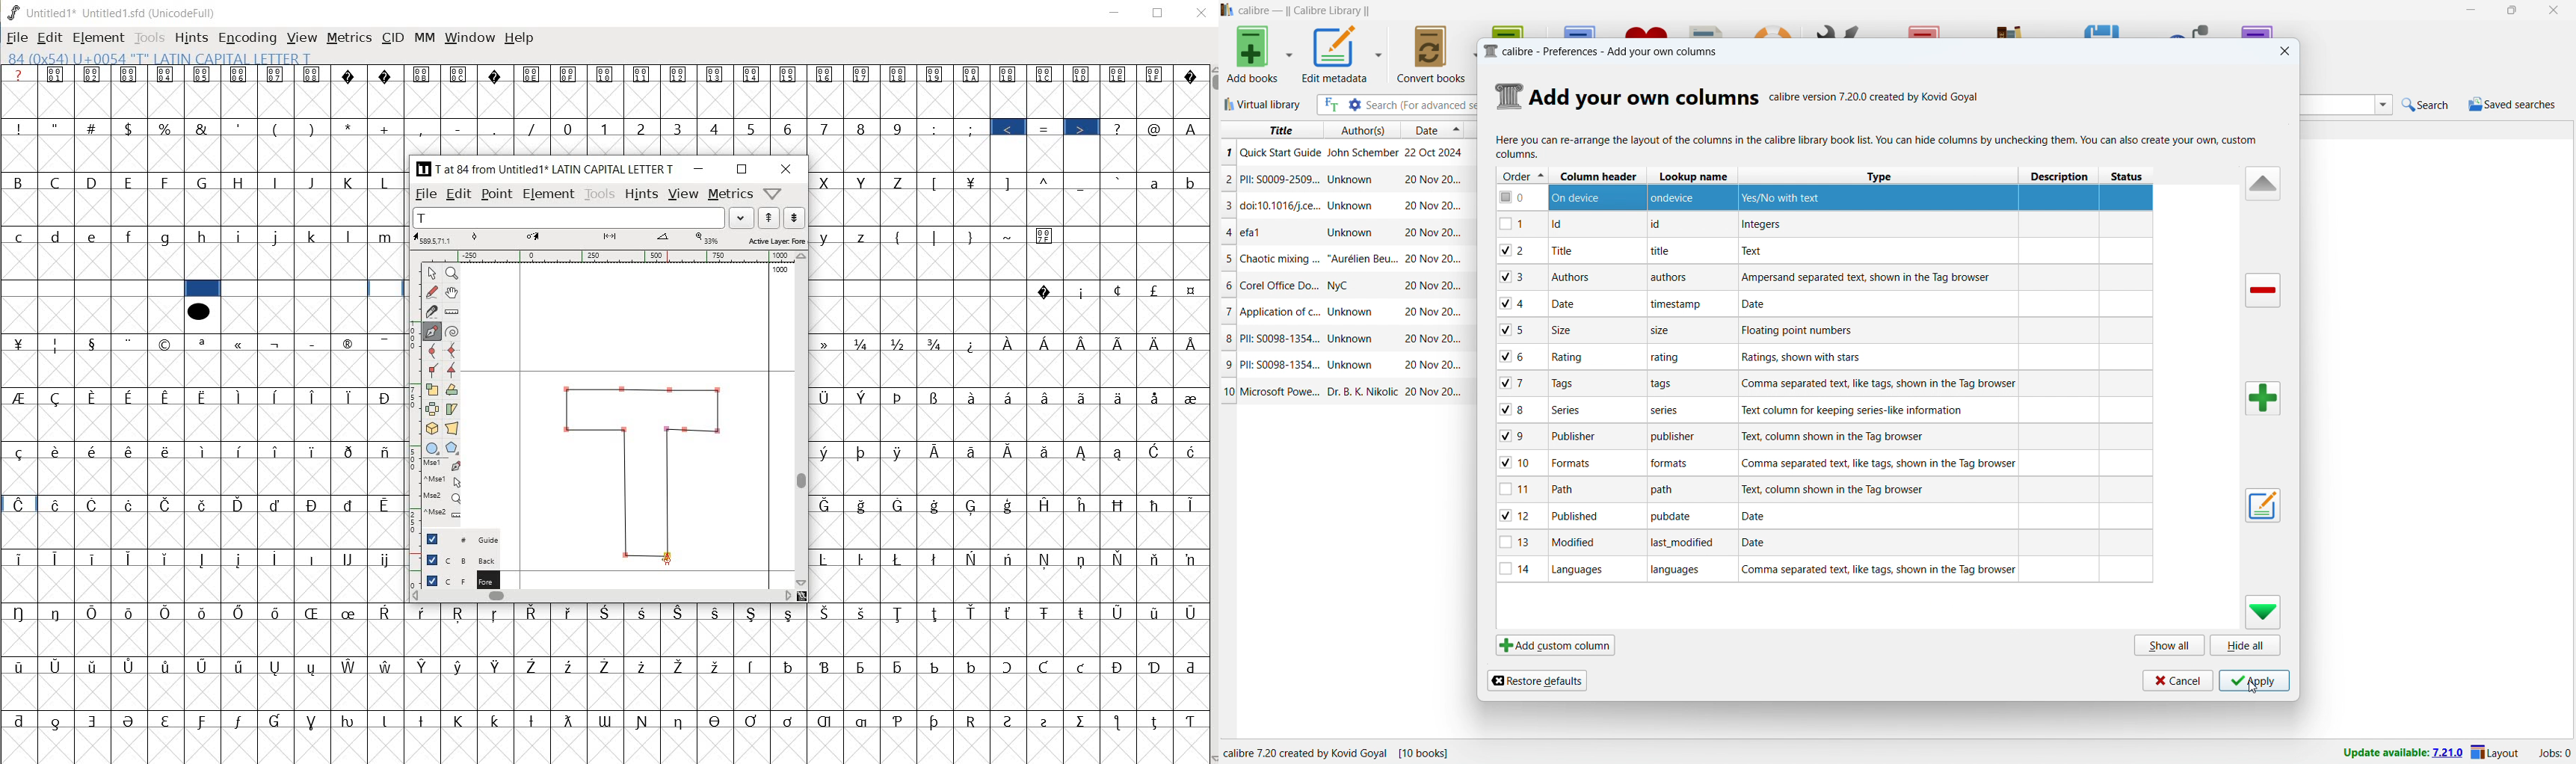 The image size is (2576, 784). What do you see at coordinates (388, 560) in the screenshot?
I see `Symbol` at bounding box center [388, 560].